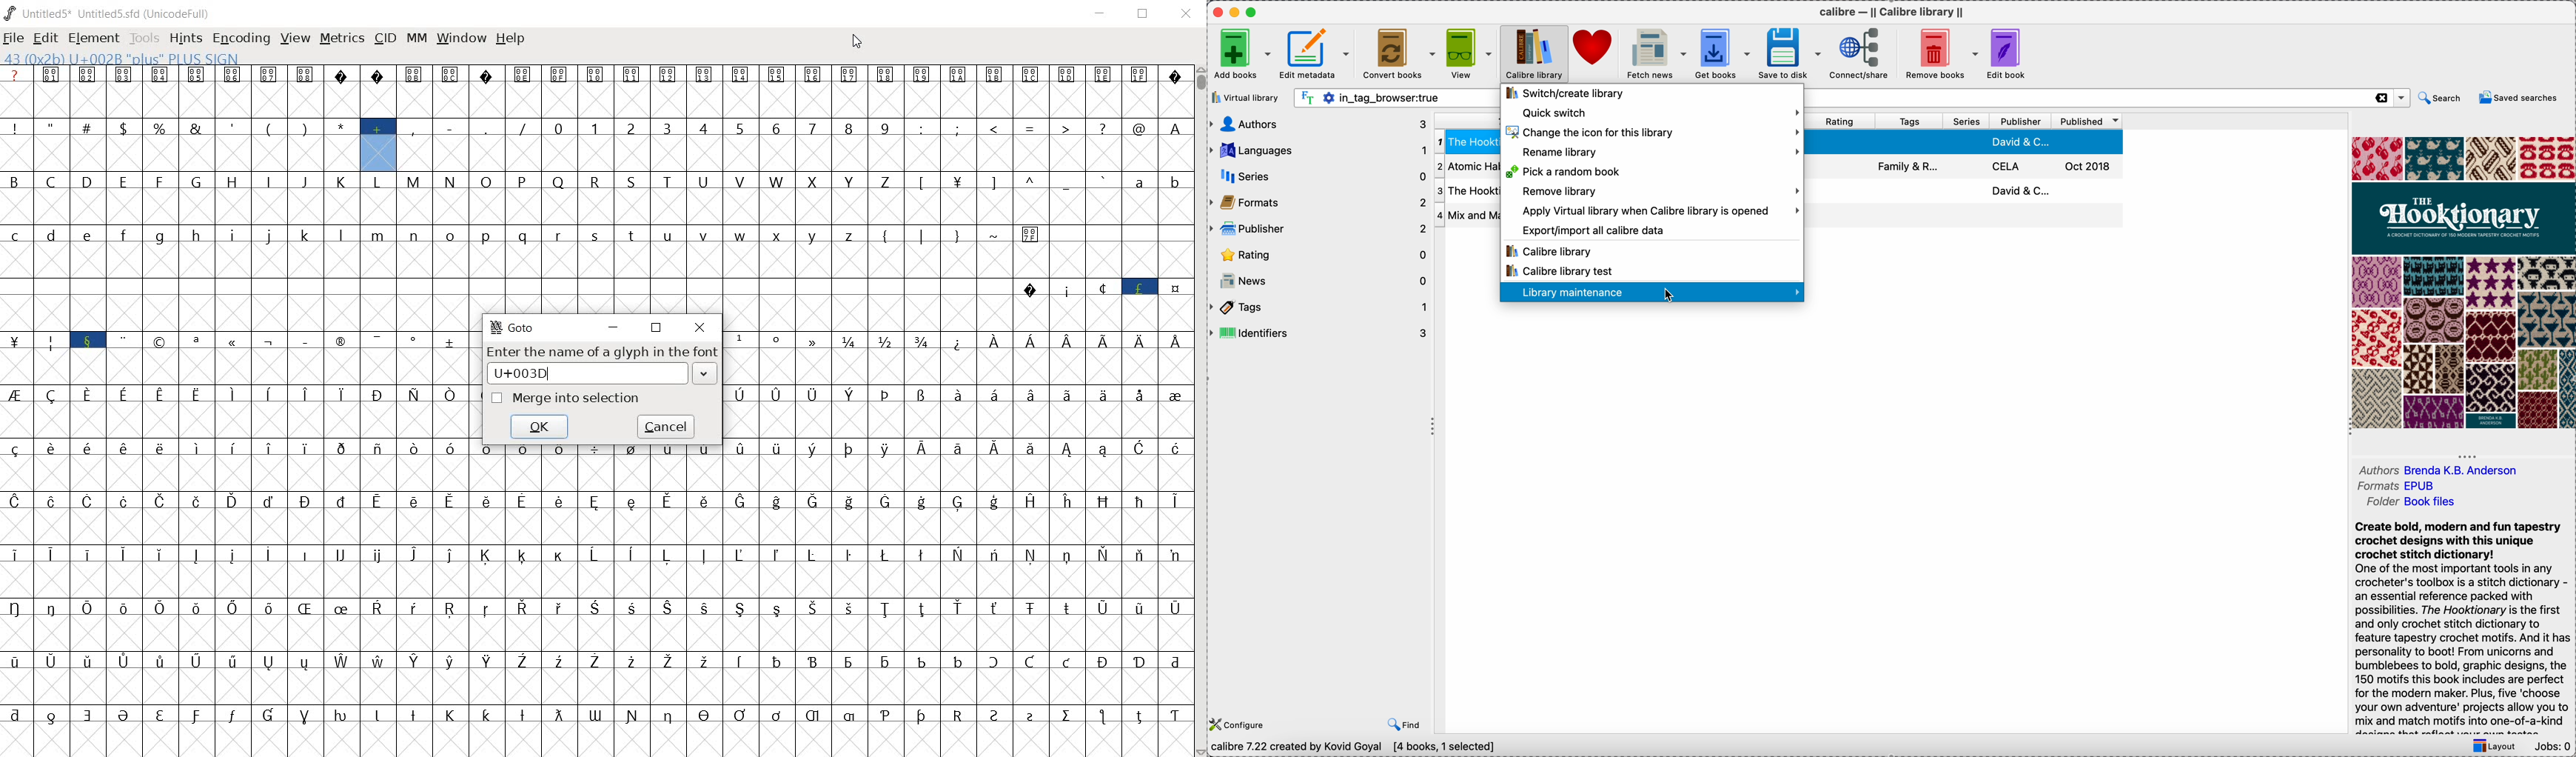 This screenshot has height=784, width=2576. What do you see at coordinates (1469, 53) in the screenshot?
I see `view` at bounding box center [1469, 53].